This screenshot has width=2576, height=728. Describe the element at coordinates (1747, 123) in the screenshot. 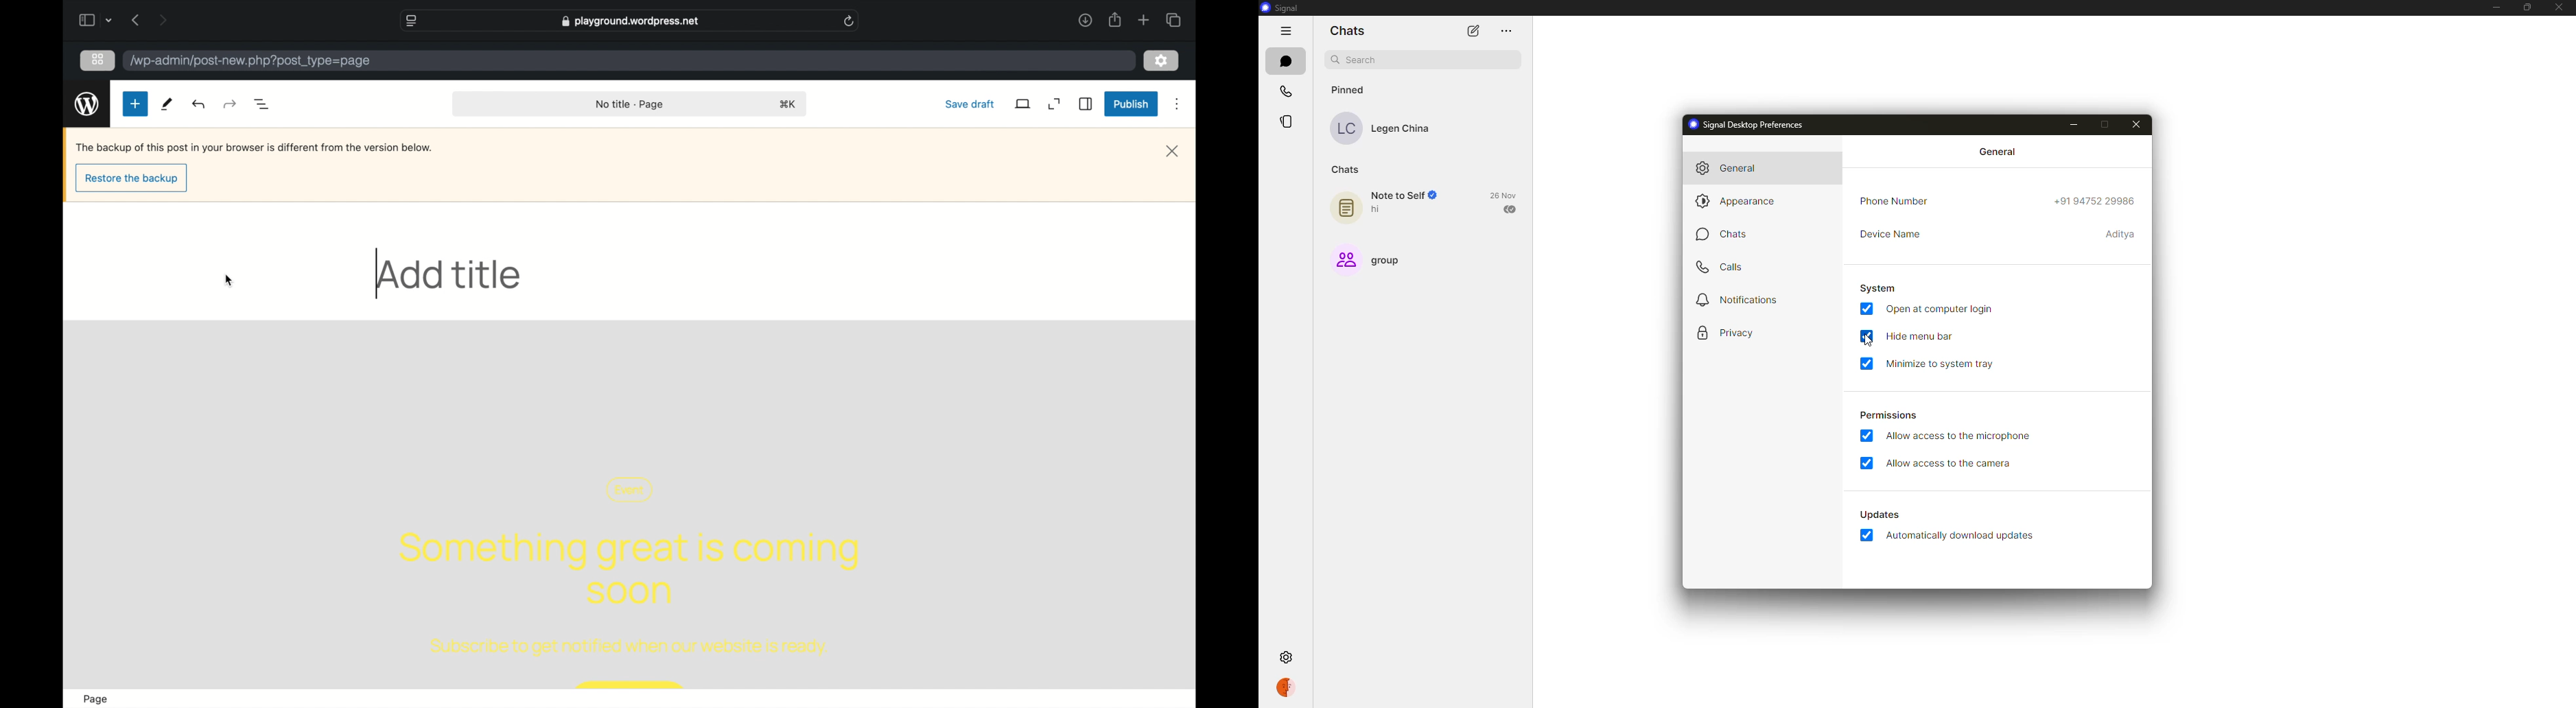

I see `signal desktop preferences` at that location.